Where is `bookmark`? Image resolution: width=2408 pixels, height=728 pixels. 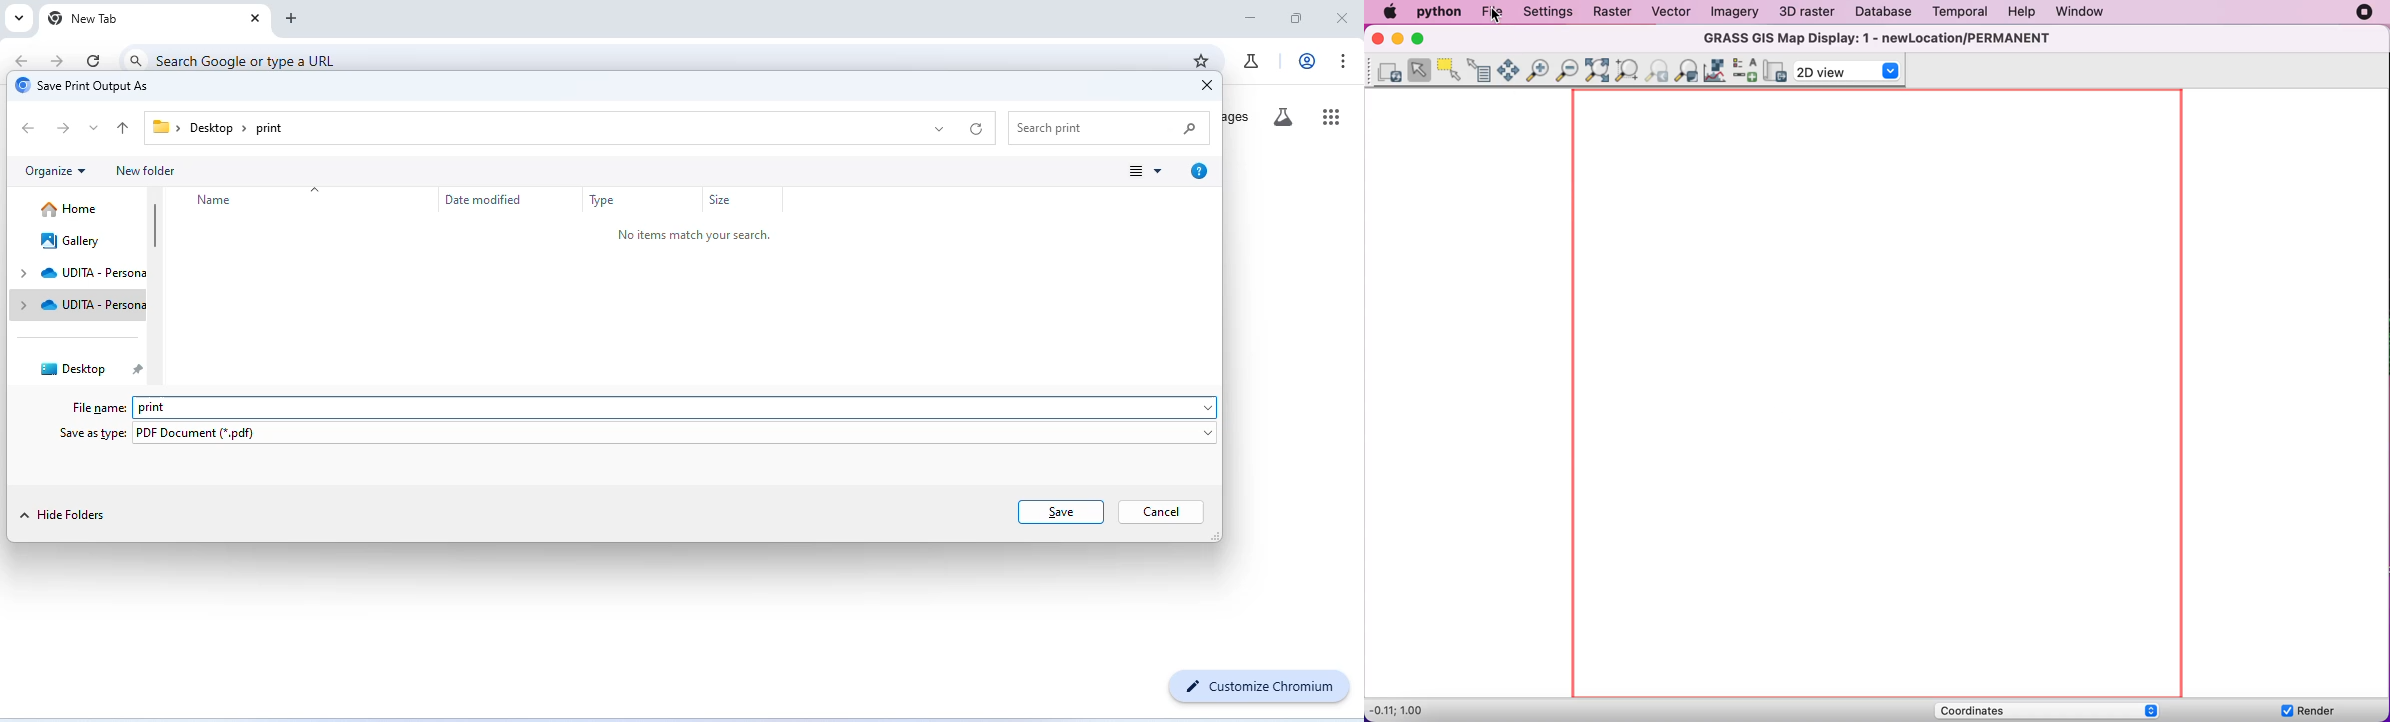
bookmark is located at coordinates (1201, 60).